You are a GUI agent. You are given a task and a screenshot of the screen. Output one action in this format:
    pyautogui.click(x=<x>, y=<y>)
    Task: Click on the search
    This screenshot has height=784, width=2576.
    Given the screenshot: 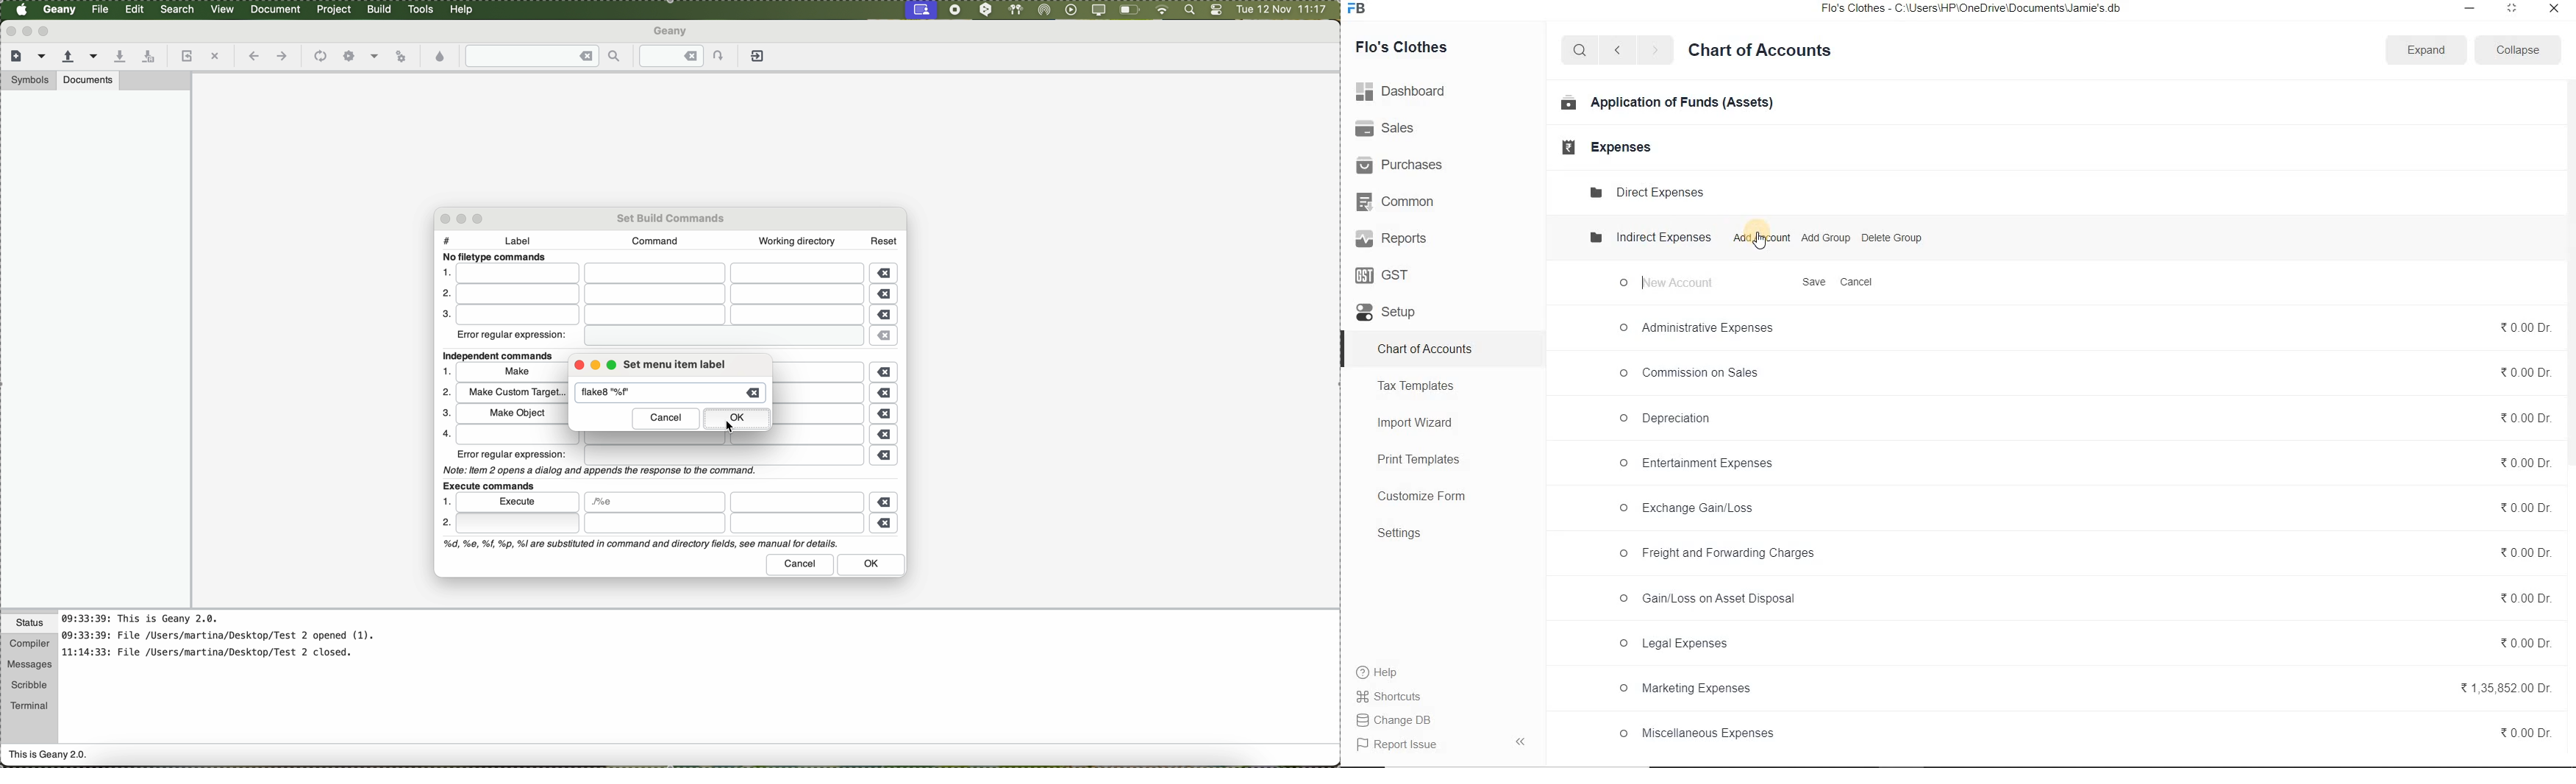 What is the action you would take?
    pyautogui.click(x=1577, y=51)
    